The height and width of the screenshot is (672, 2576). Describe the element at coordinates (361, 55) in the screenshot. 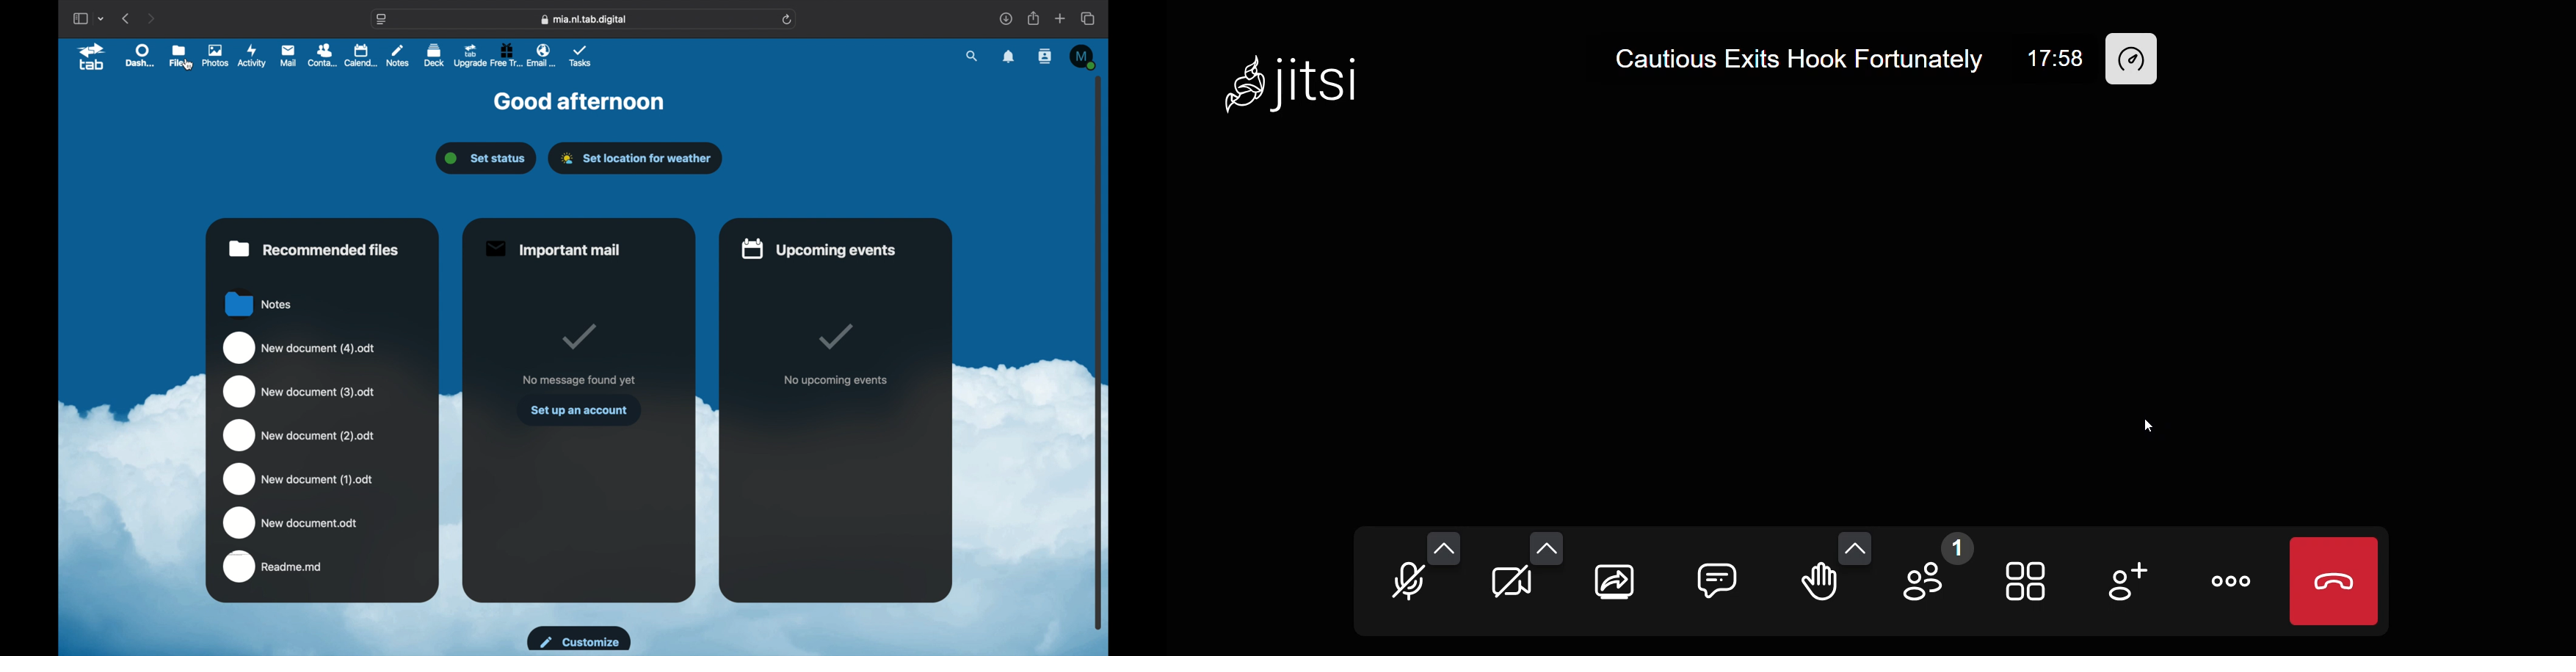

I see `calendar` at that location.